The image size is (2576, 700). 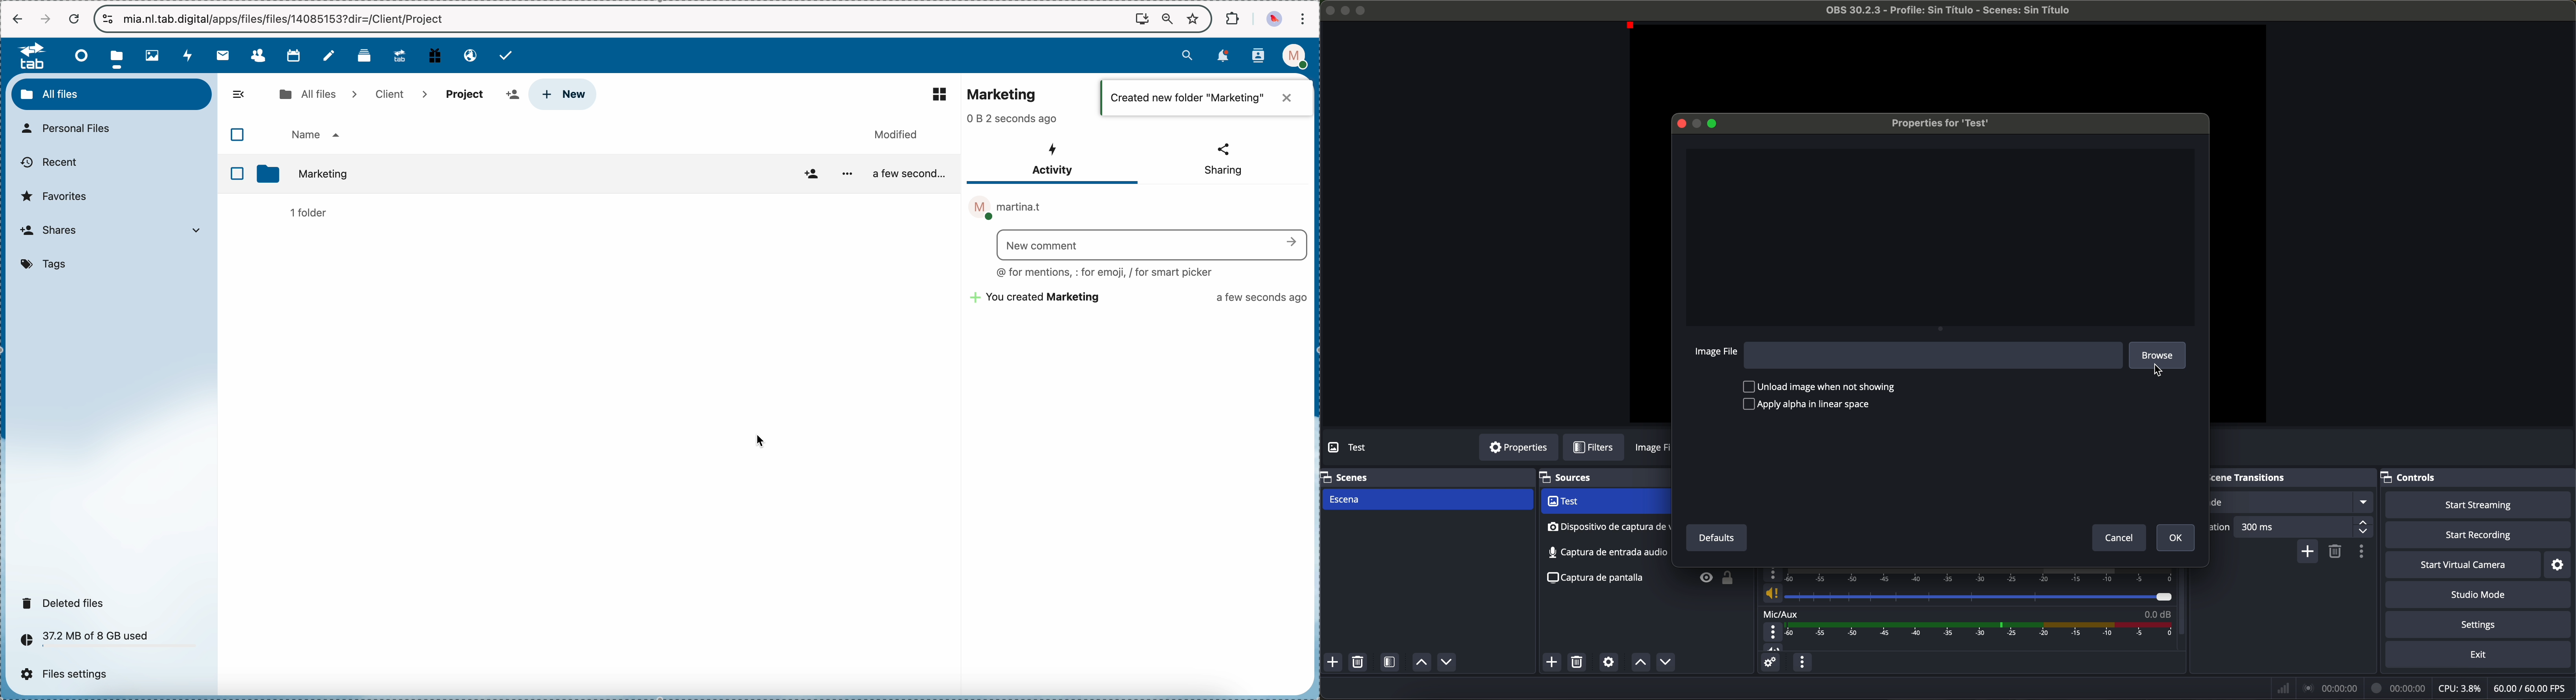 I want to click on scroll down, so click(x=2183, y=594).